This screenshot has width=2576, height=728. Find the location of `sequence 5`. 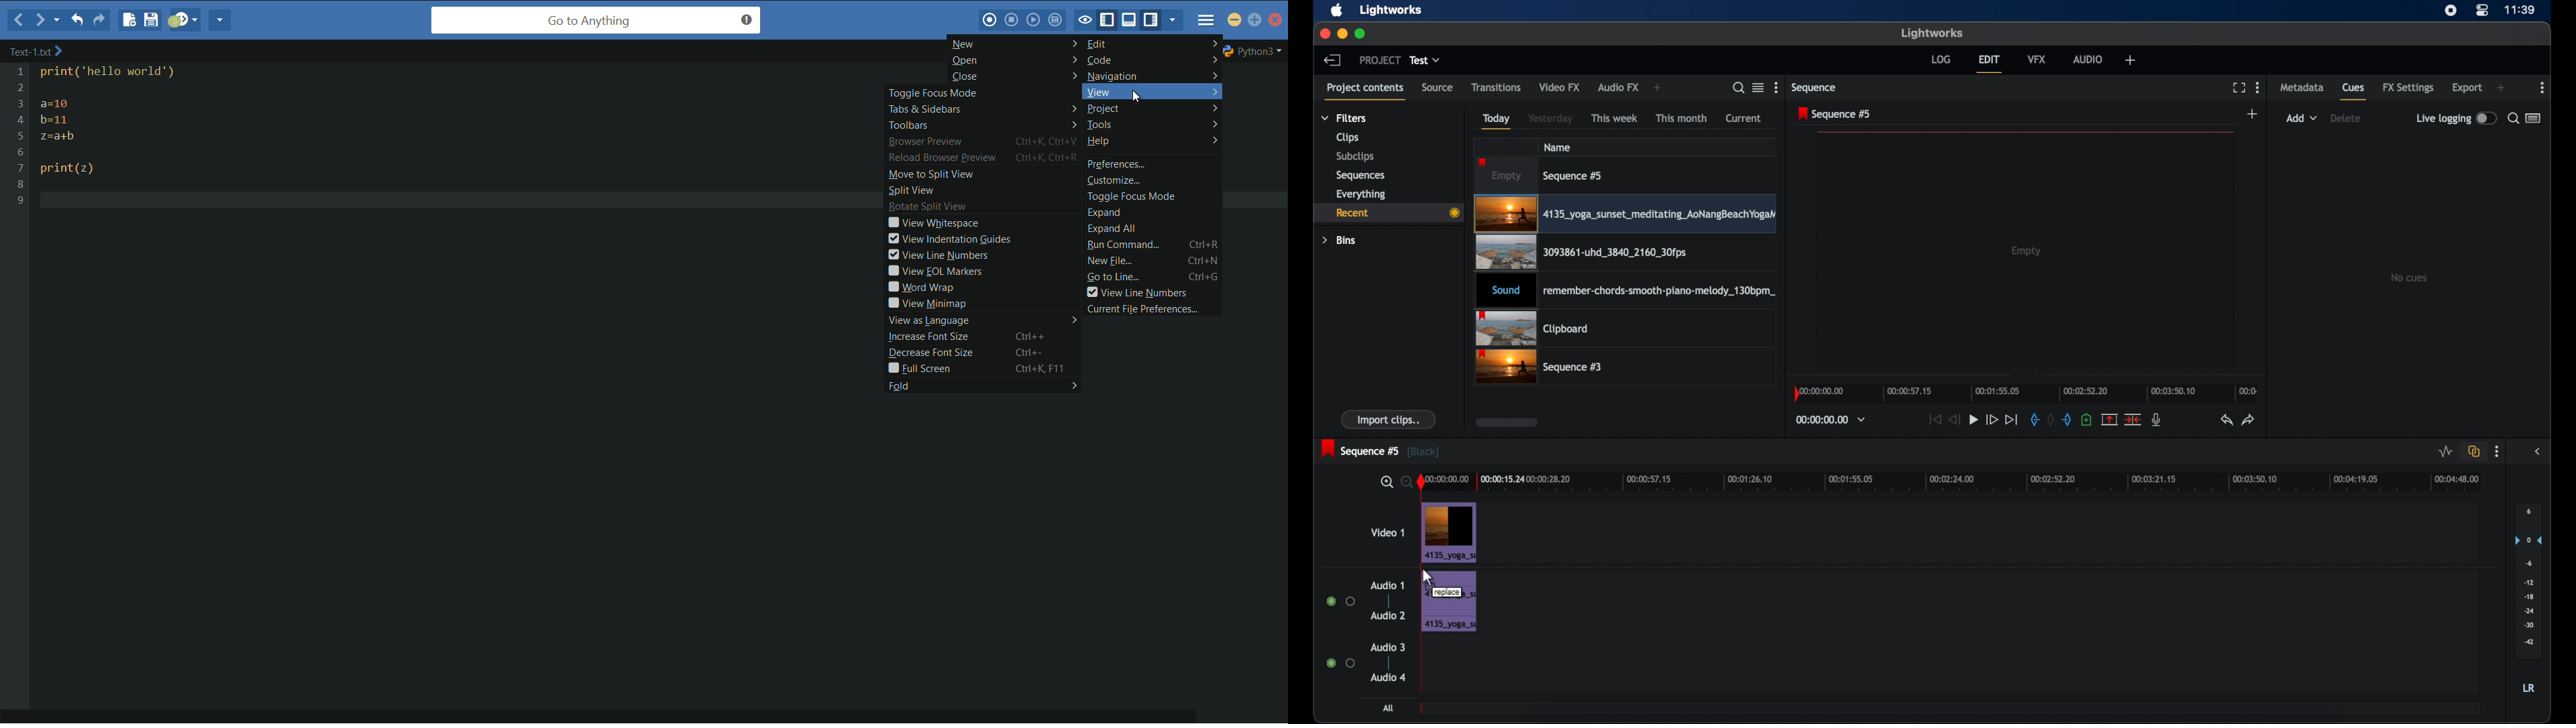

sequence 5 is located at coordinates (1381, 450).